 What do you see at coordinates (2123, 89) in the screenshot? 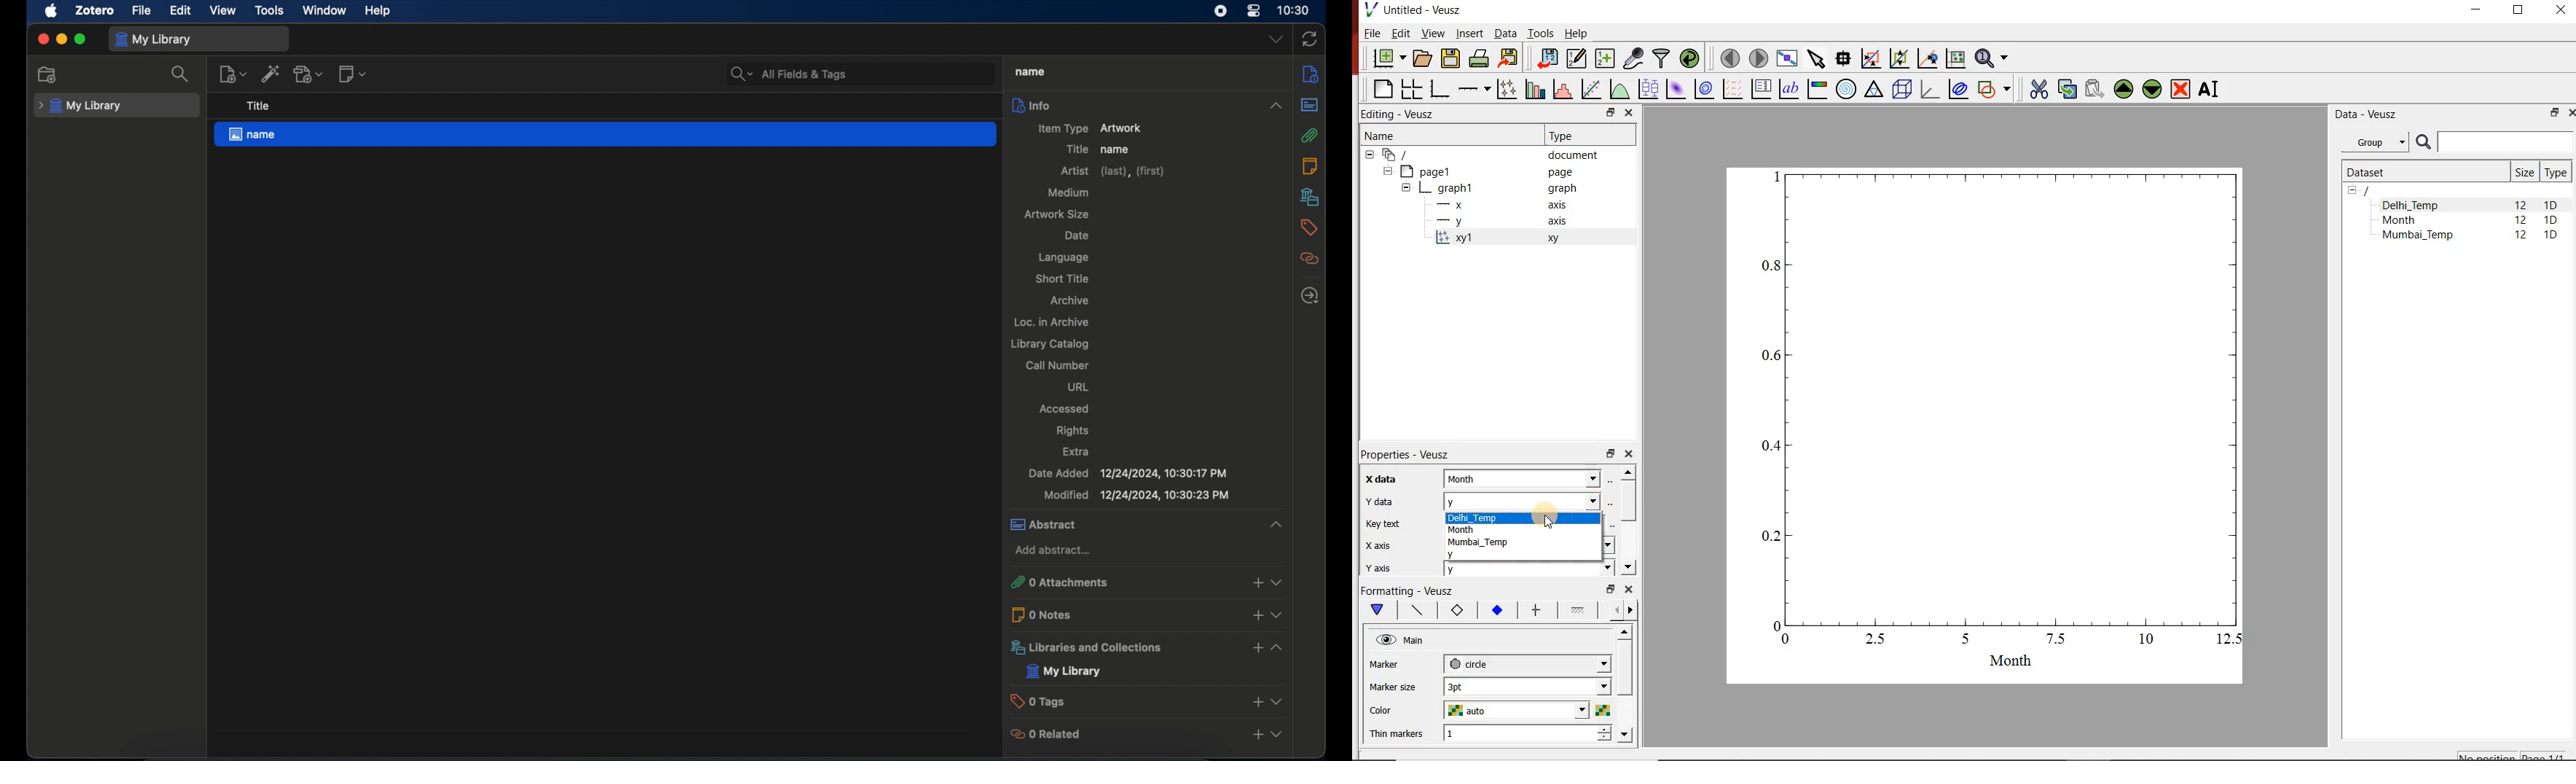
I see `move the selected widget up` at bounding box center [2123, 89].